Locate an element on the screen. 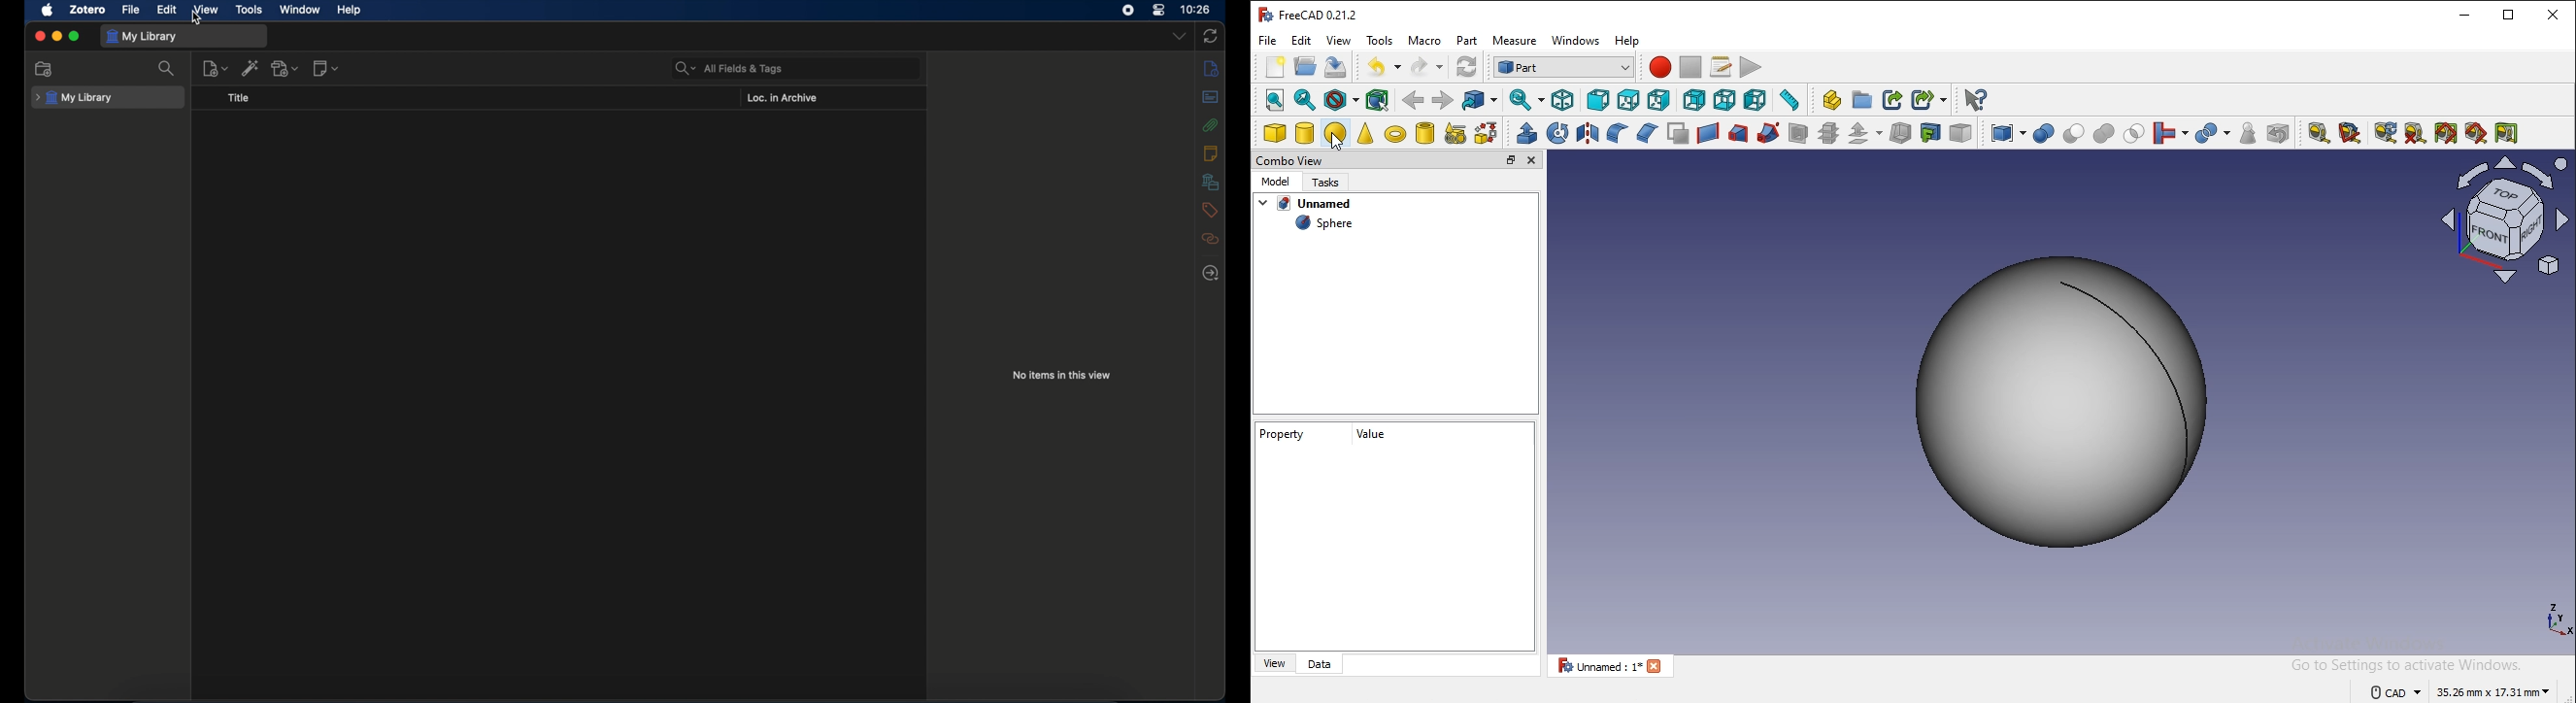 The width and height of the screenshot is (2576, 728). file is located at coordinates (131, 10).